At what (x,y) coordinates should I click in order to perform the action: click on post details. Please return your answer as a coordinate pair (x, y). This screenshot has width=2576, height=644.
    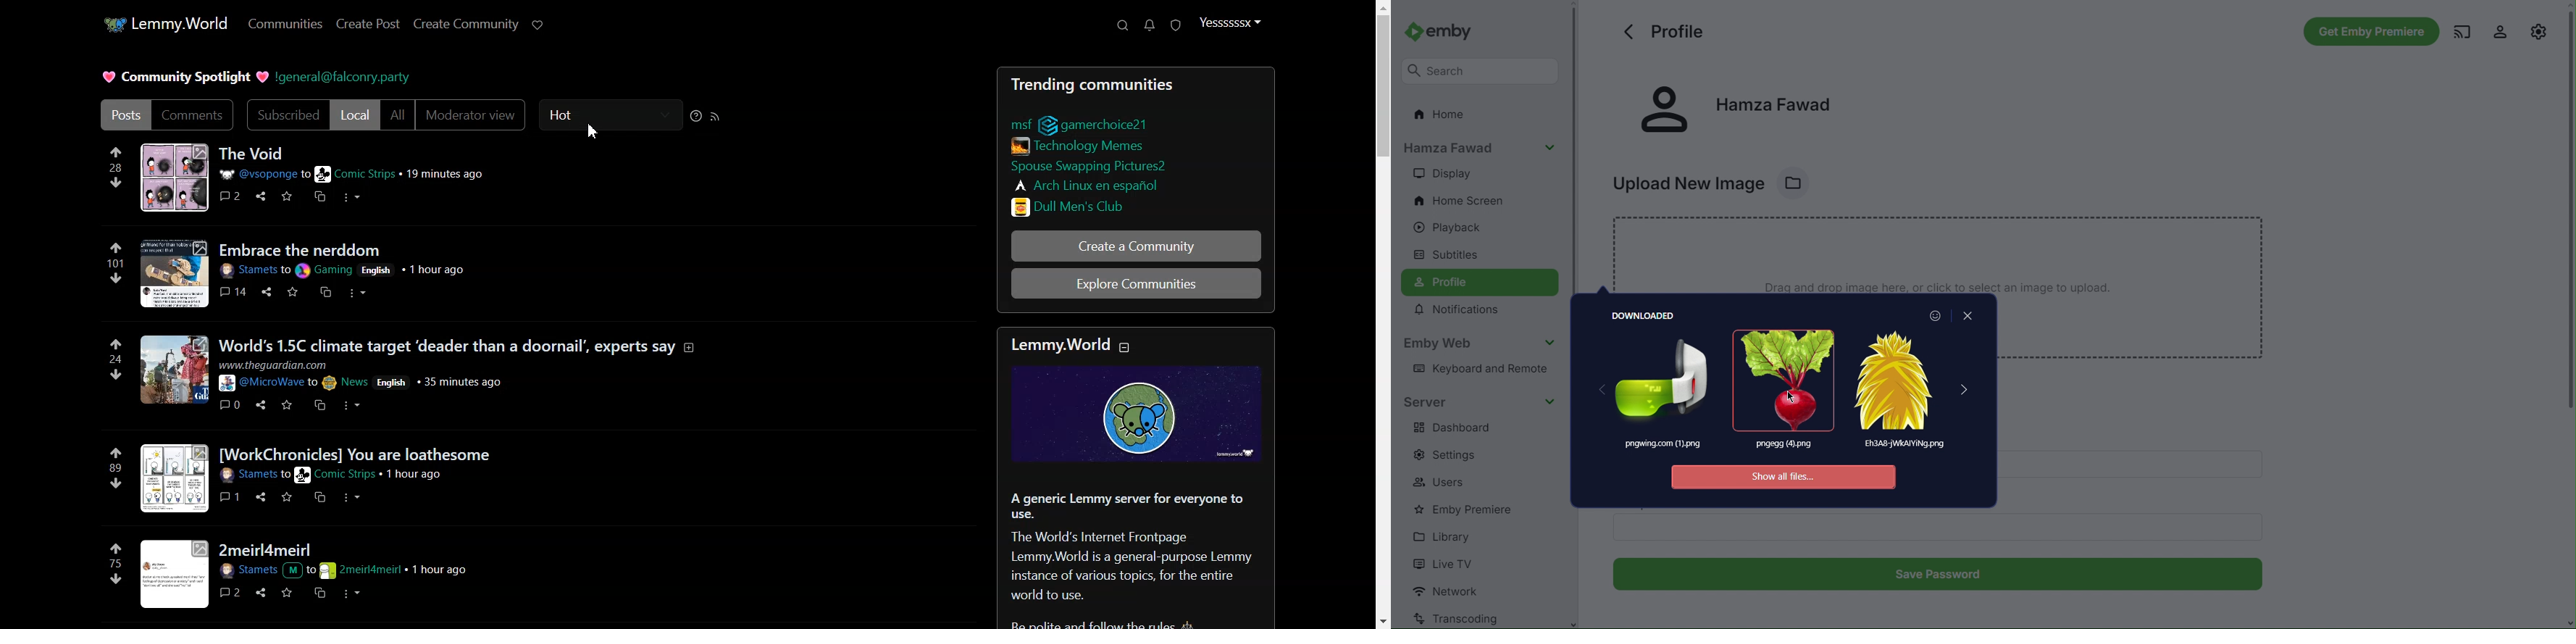
    Looking at the image, I should click on (345, 570).